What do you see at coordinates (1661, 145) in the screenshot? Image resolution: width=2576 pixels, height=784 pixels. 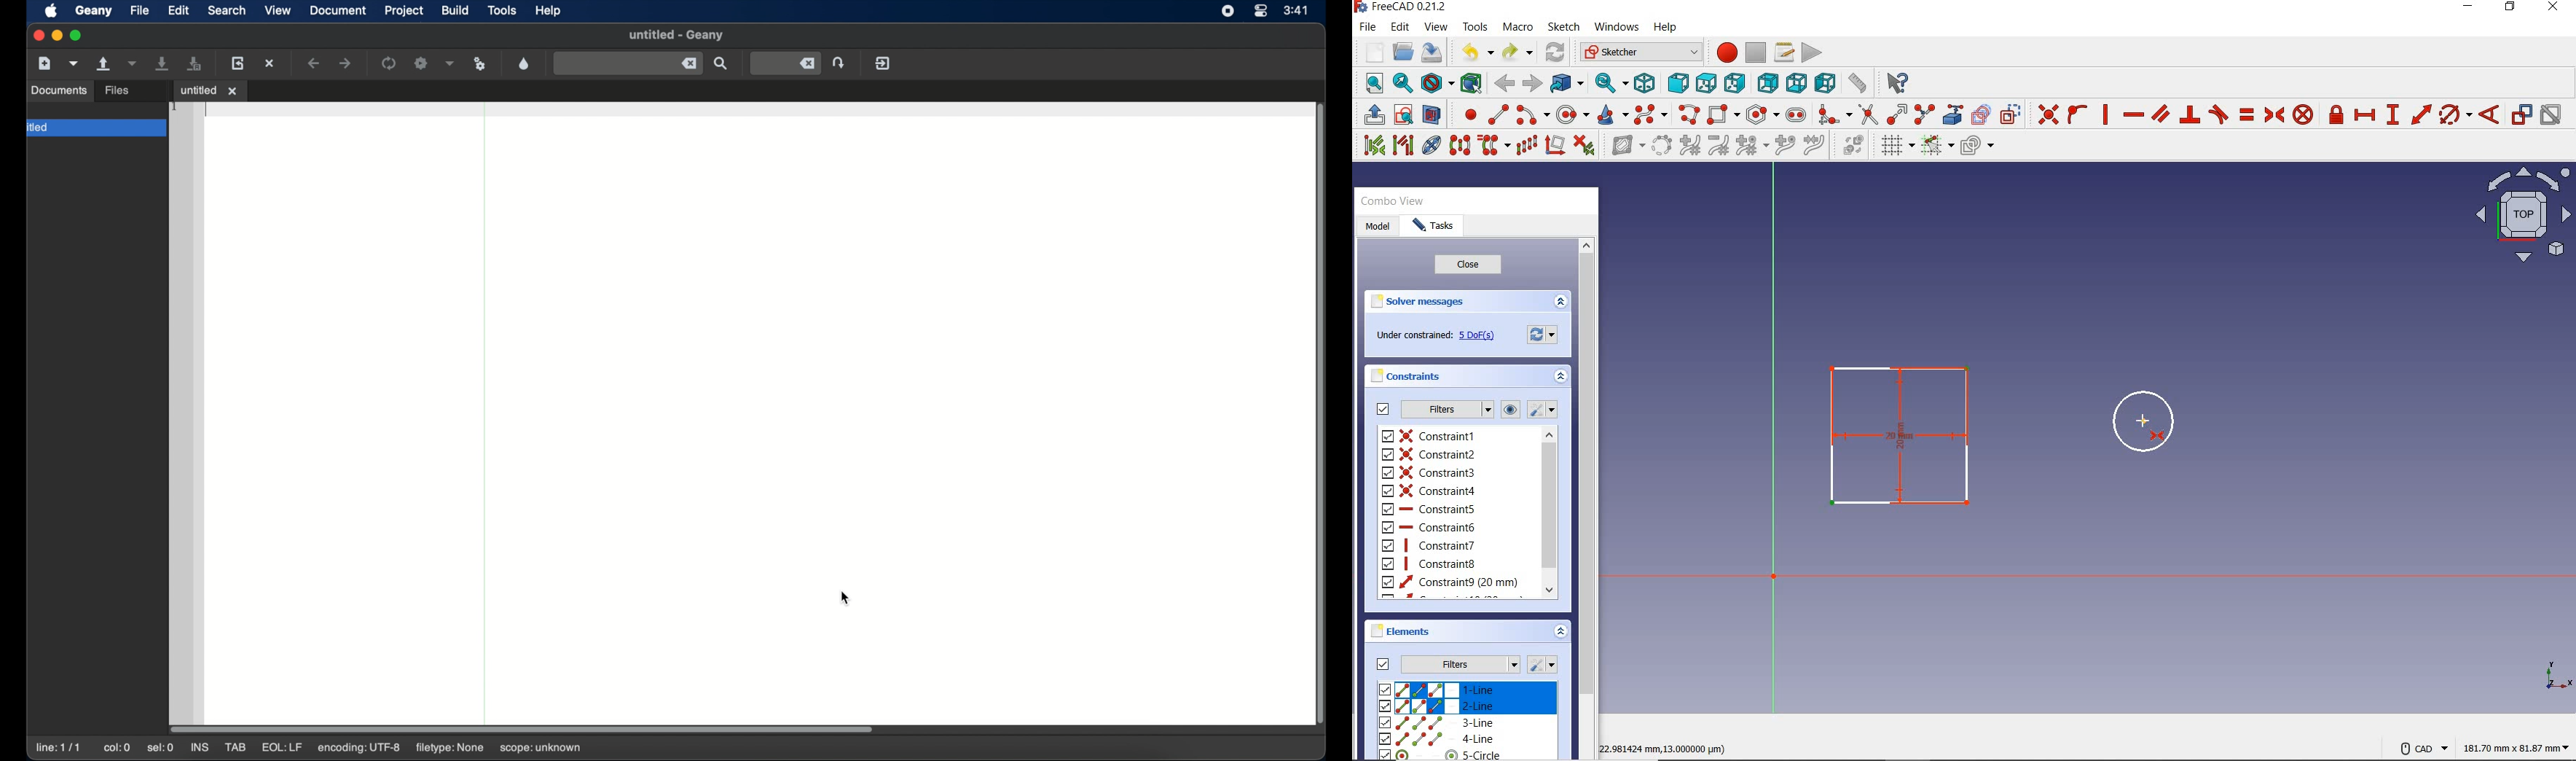 I see `convert geometry to b-spline` at bounding box center [1661, 145].